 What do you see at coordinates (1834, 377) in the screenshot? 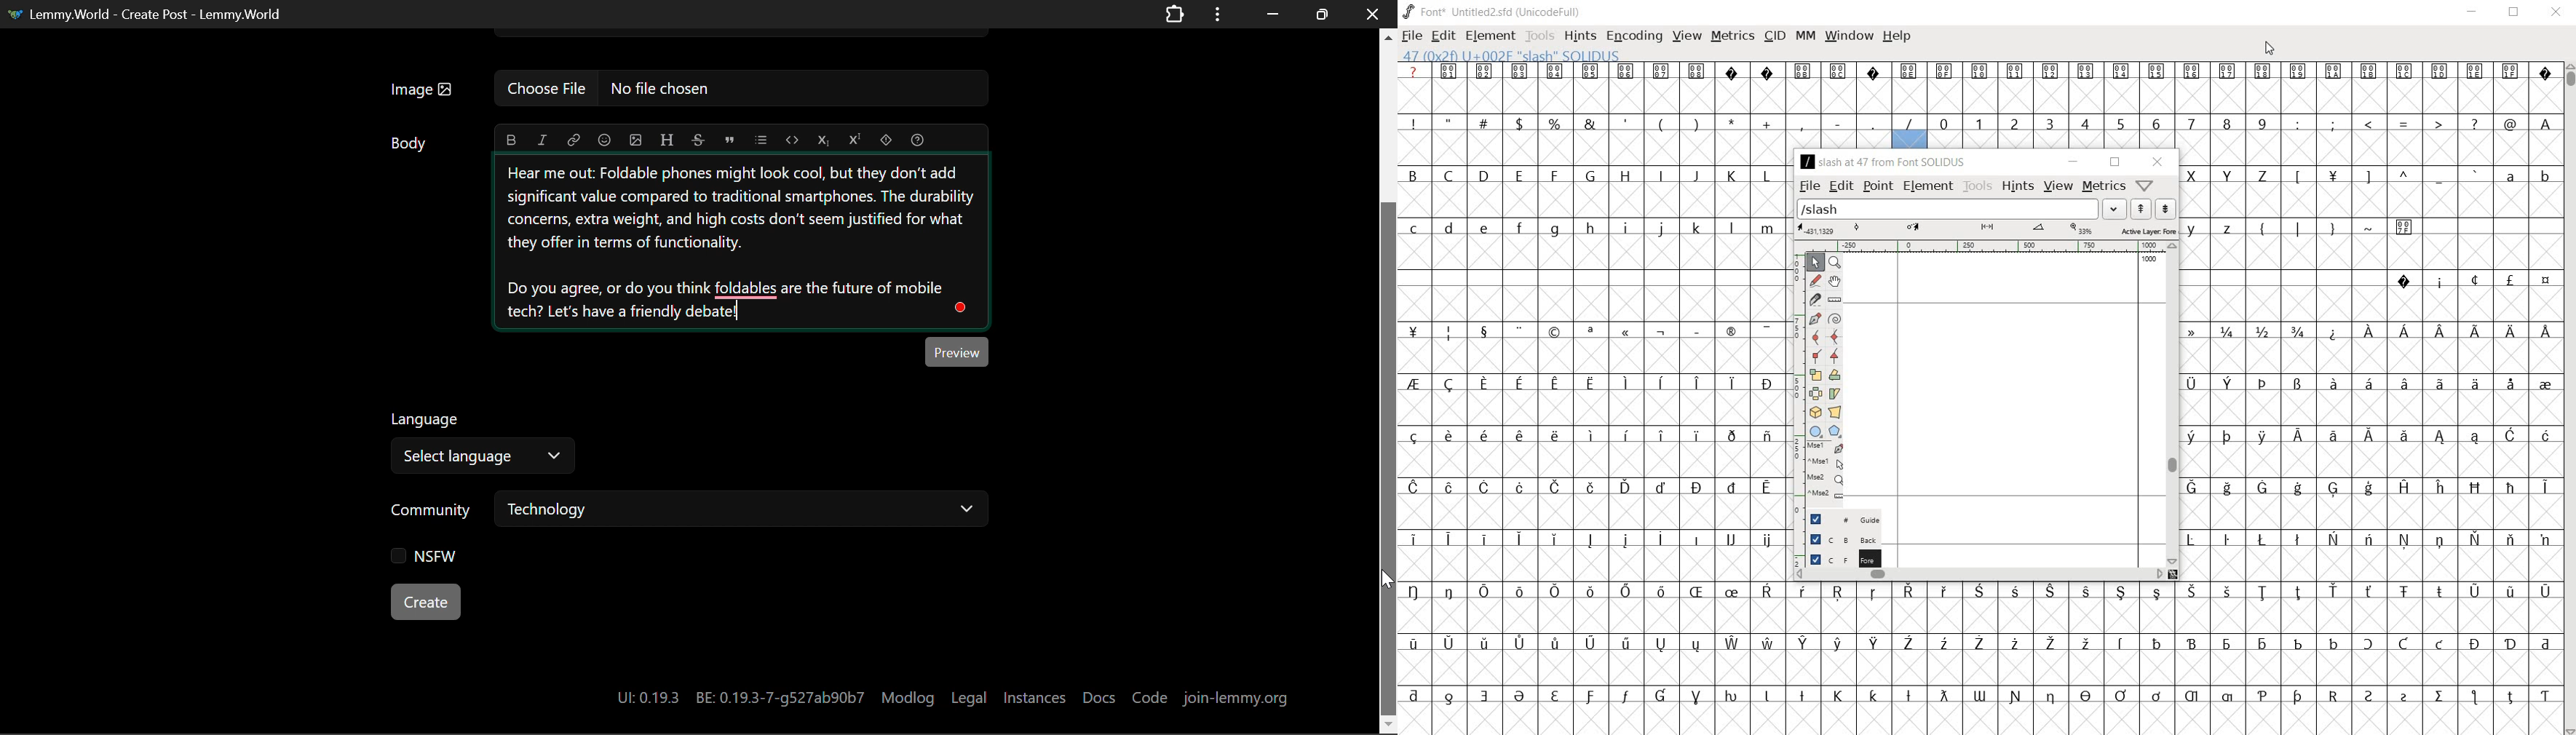
I see `Rotate the selection` at bounding box center [1834, 377].